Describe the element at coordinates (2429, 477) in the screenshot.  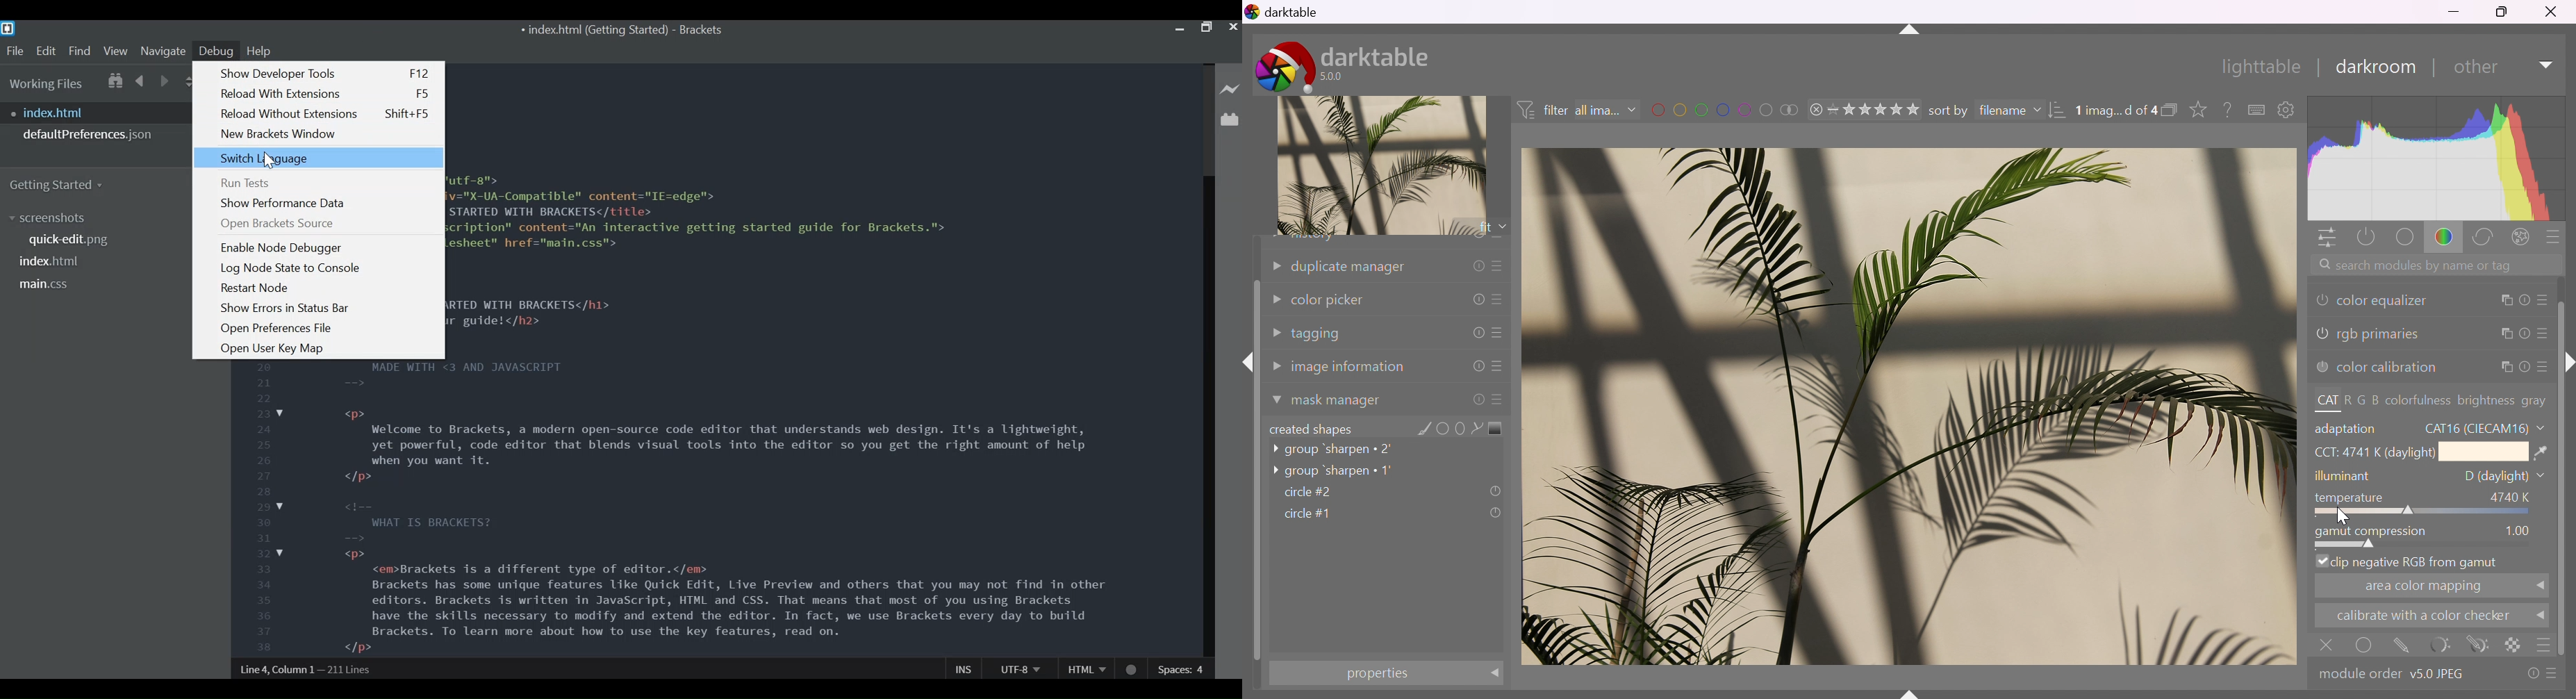
I see `illuminant` at that location.